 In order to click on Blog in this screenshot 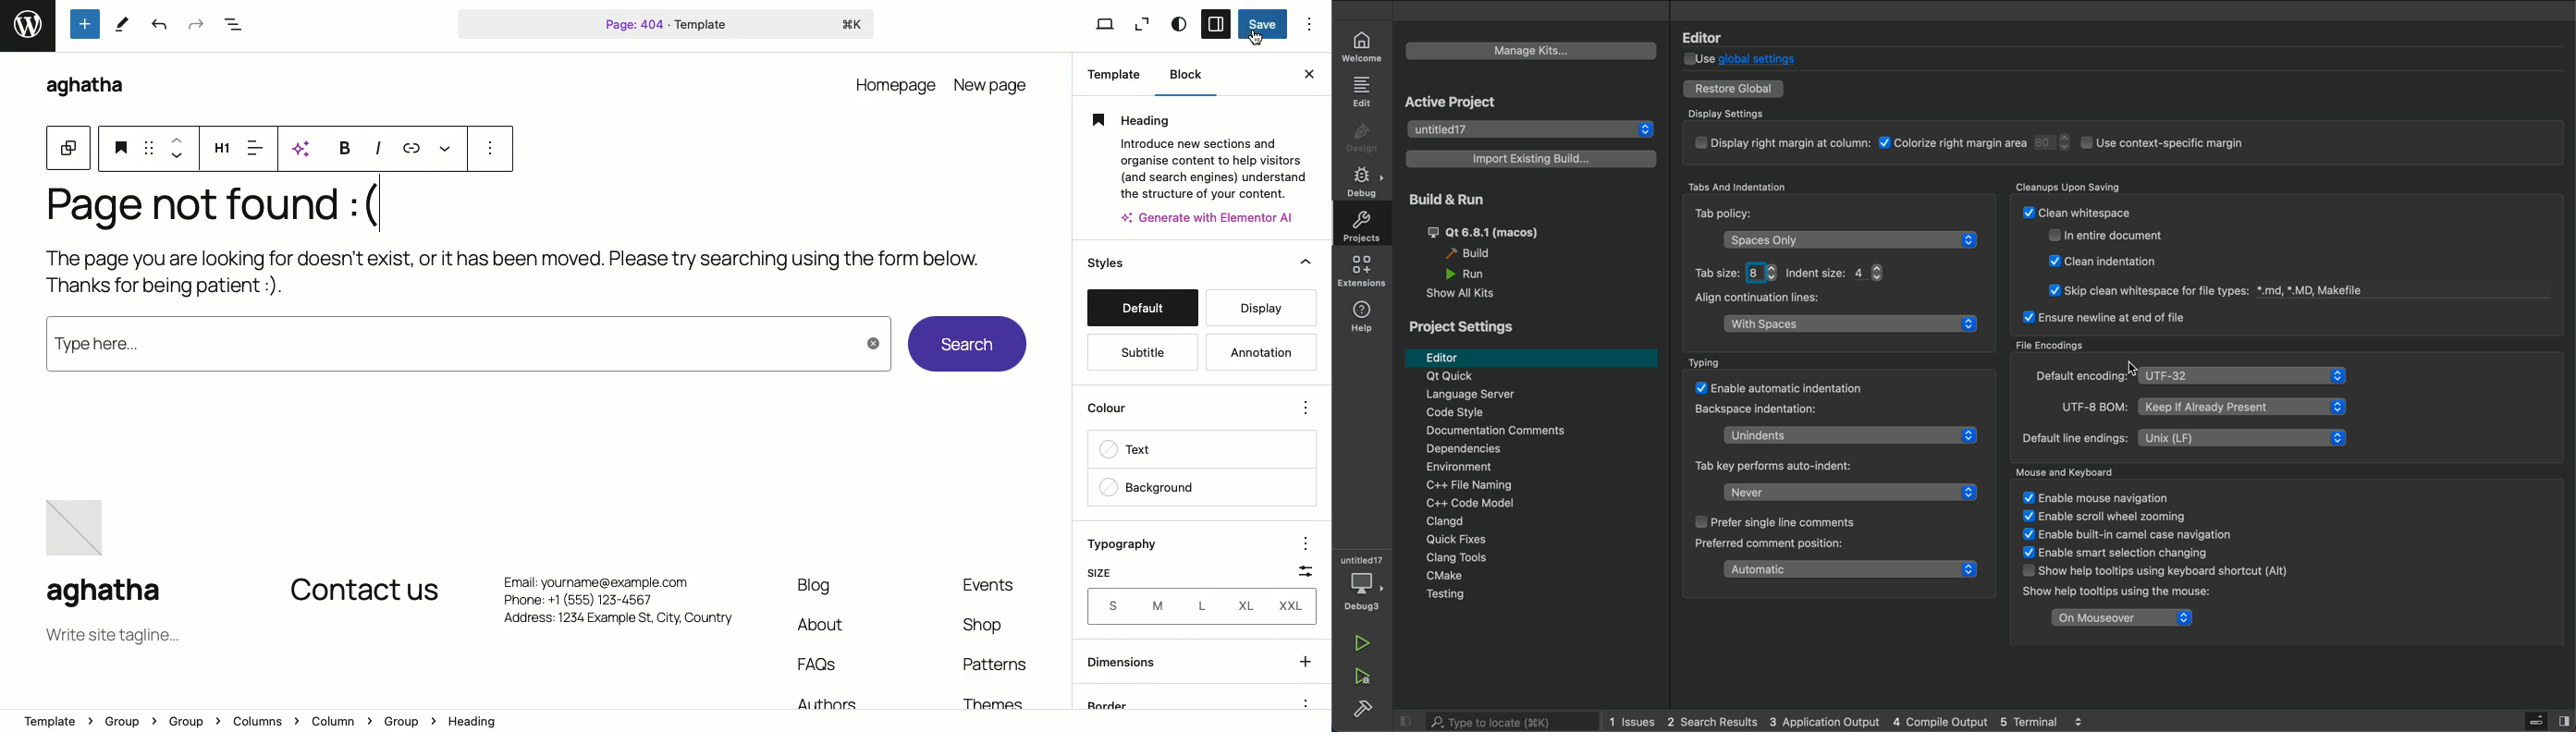, I will do `click(816, 586)`.